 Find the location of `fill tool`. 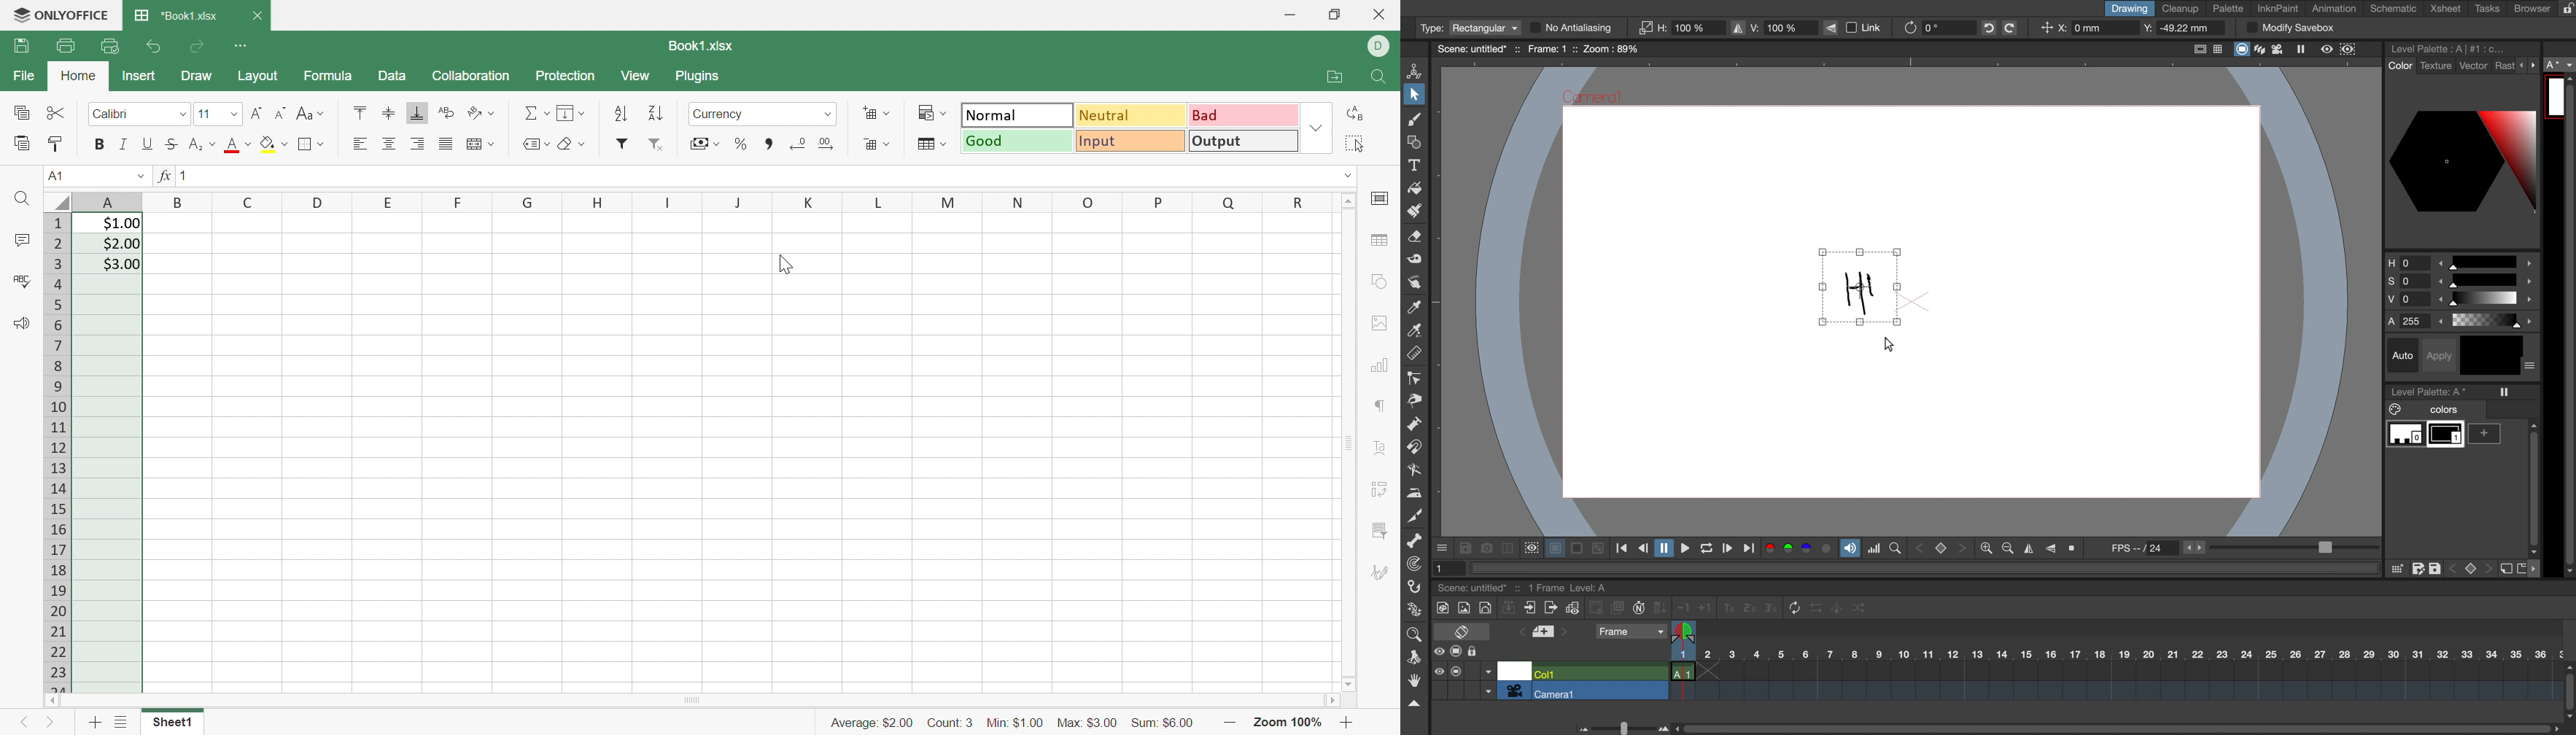

fill tool is located at coordinates (1414, 186).